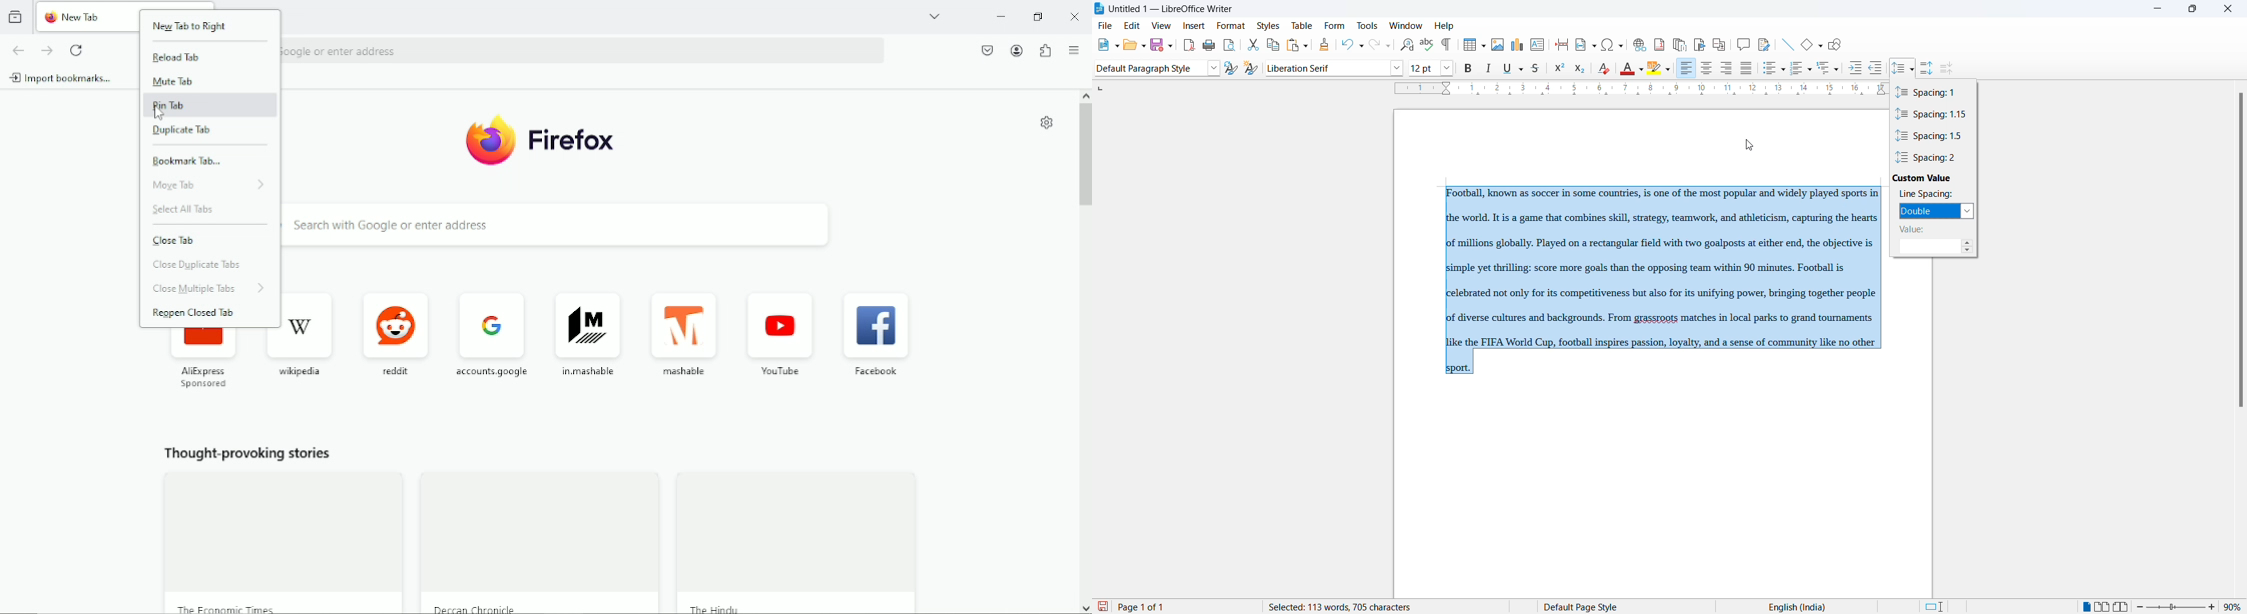 The image size is (2268, 616). I want to click on superscript, so click(1560, 69).